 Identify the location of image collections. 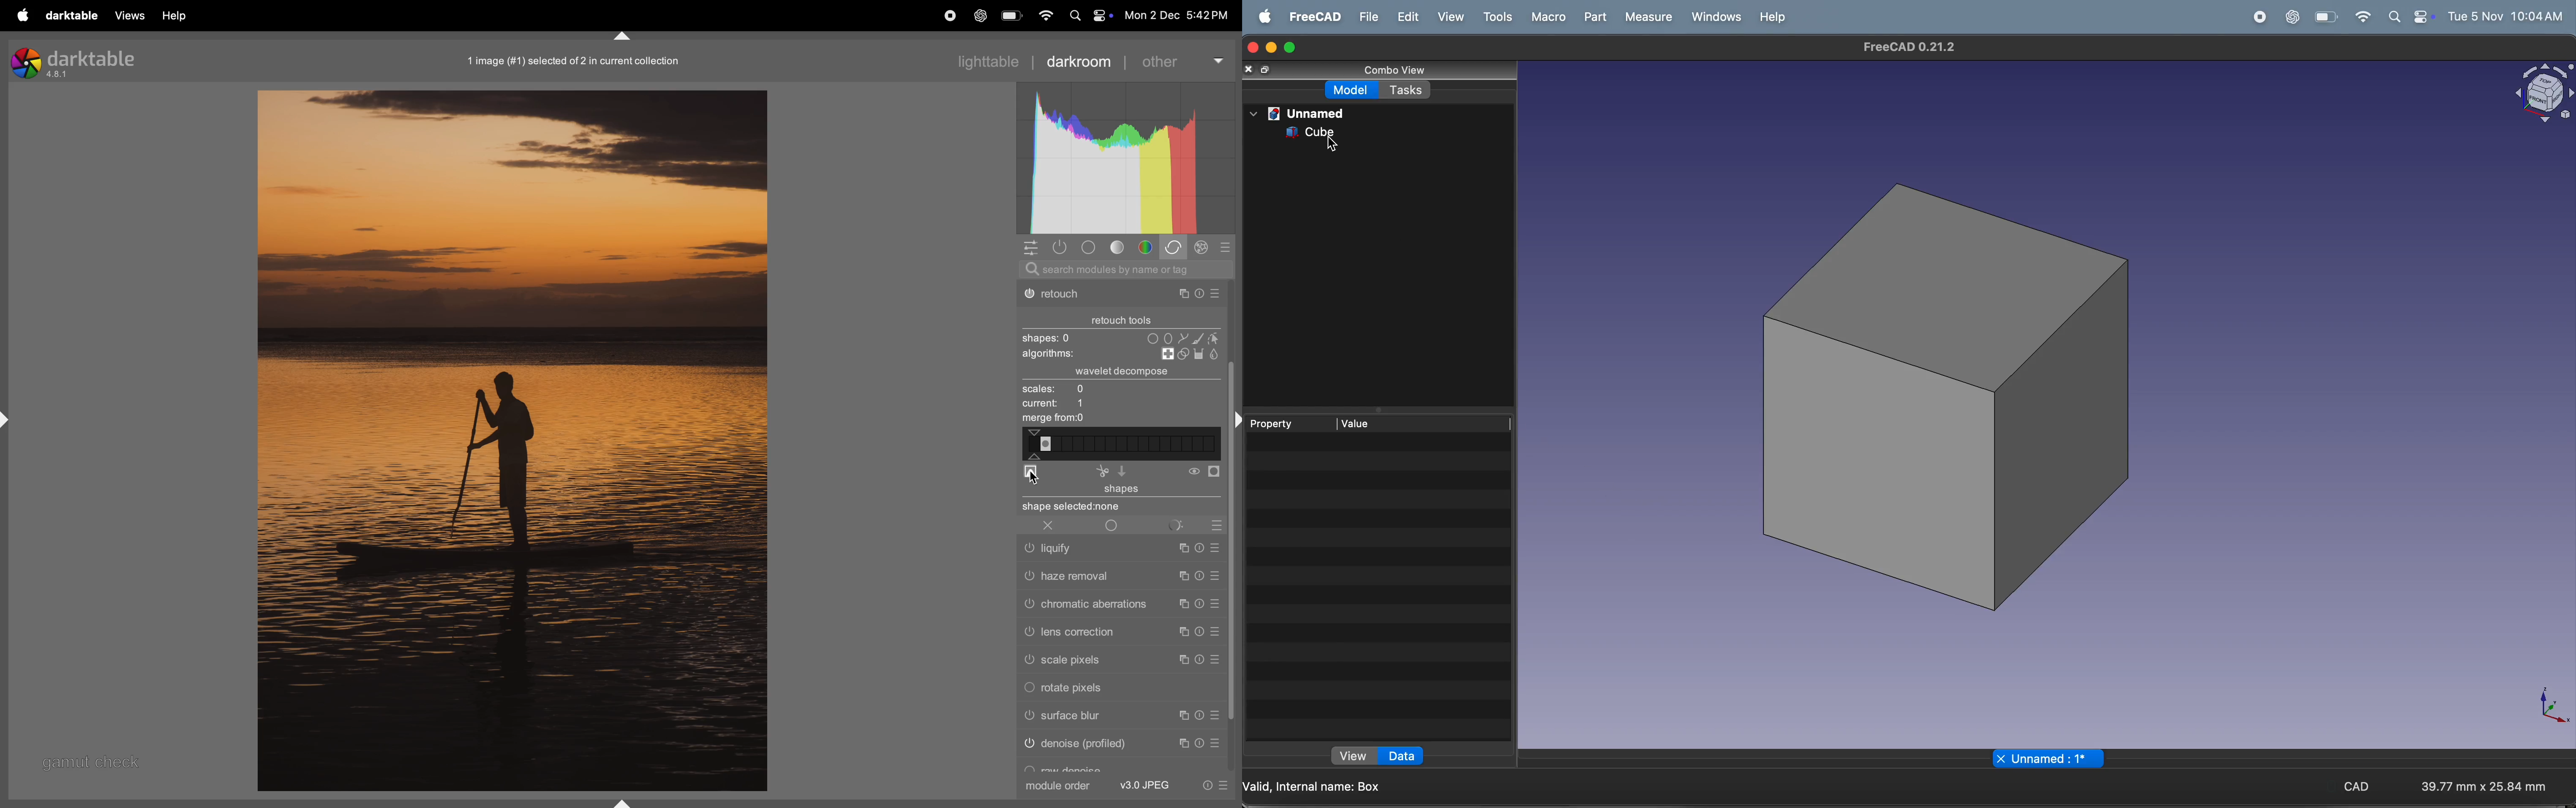
(581, 61).